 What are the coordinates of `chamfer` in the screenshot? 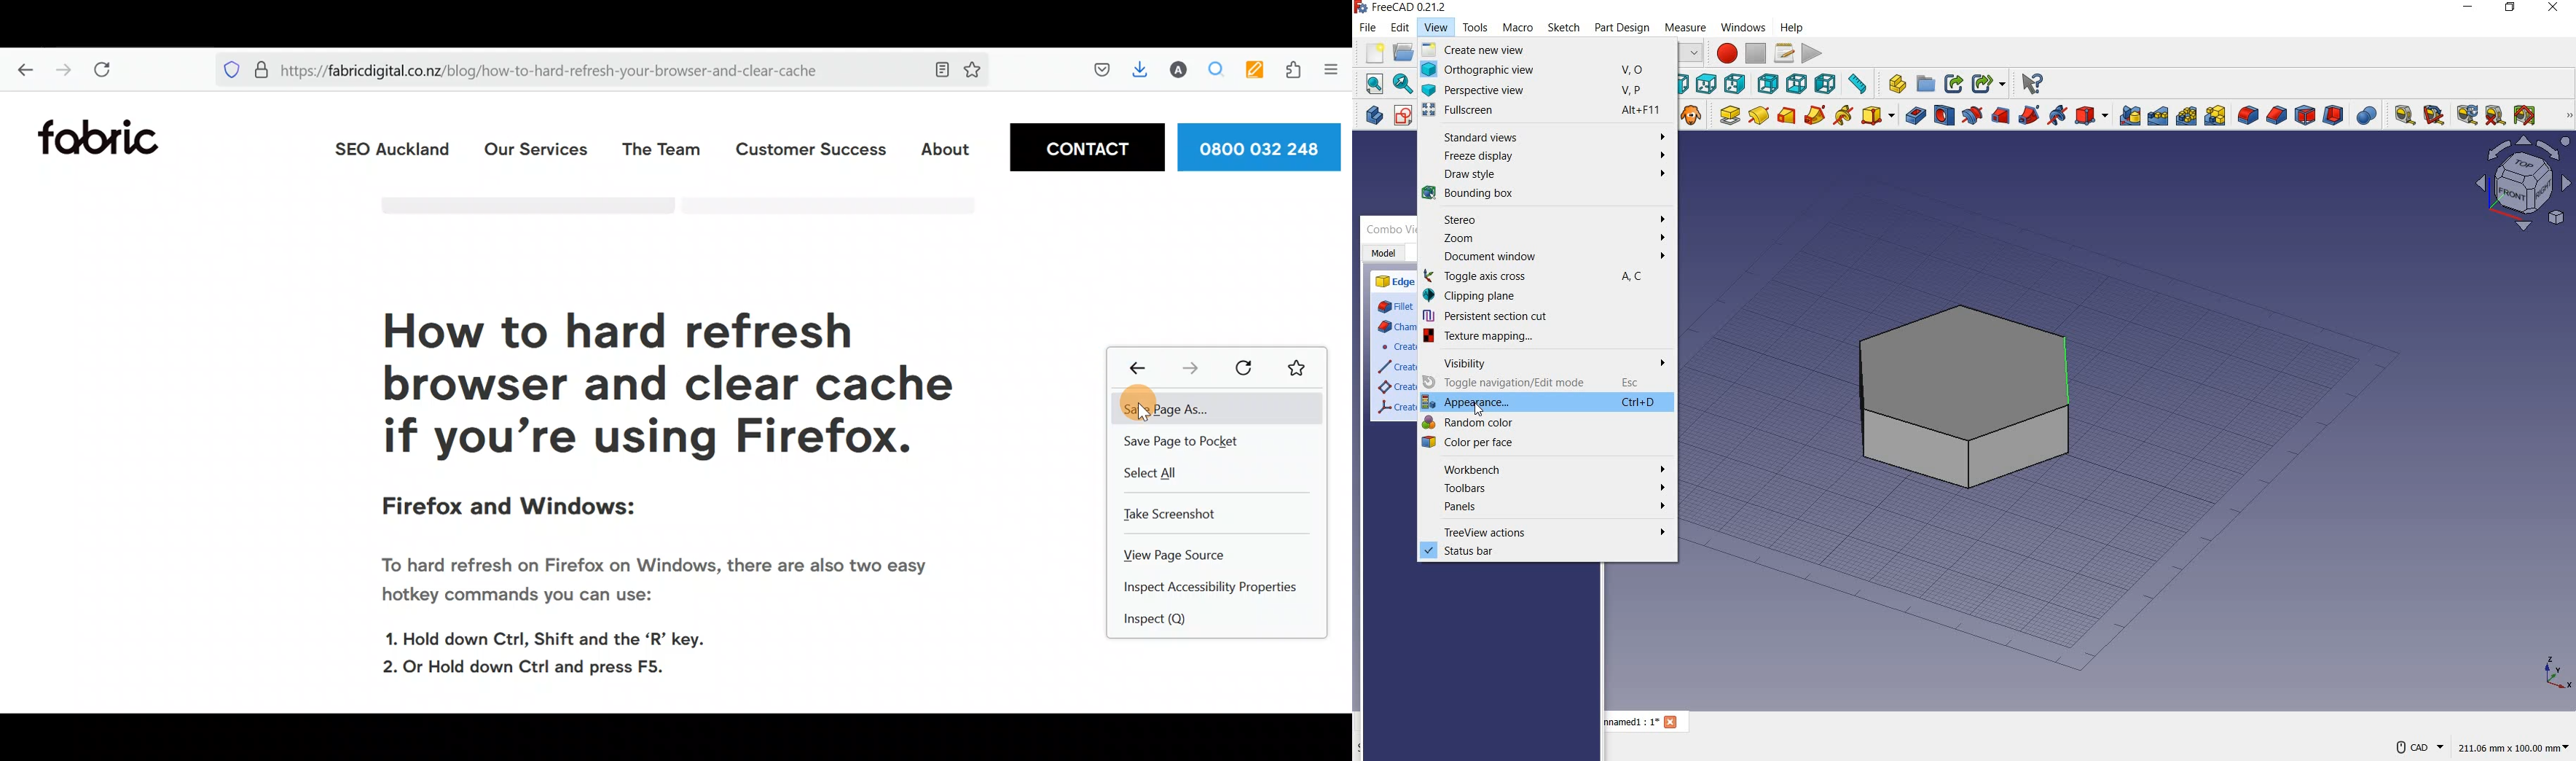 It's located at (2277, 117).